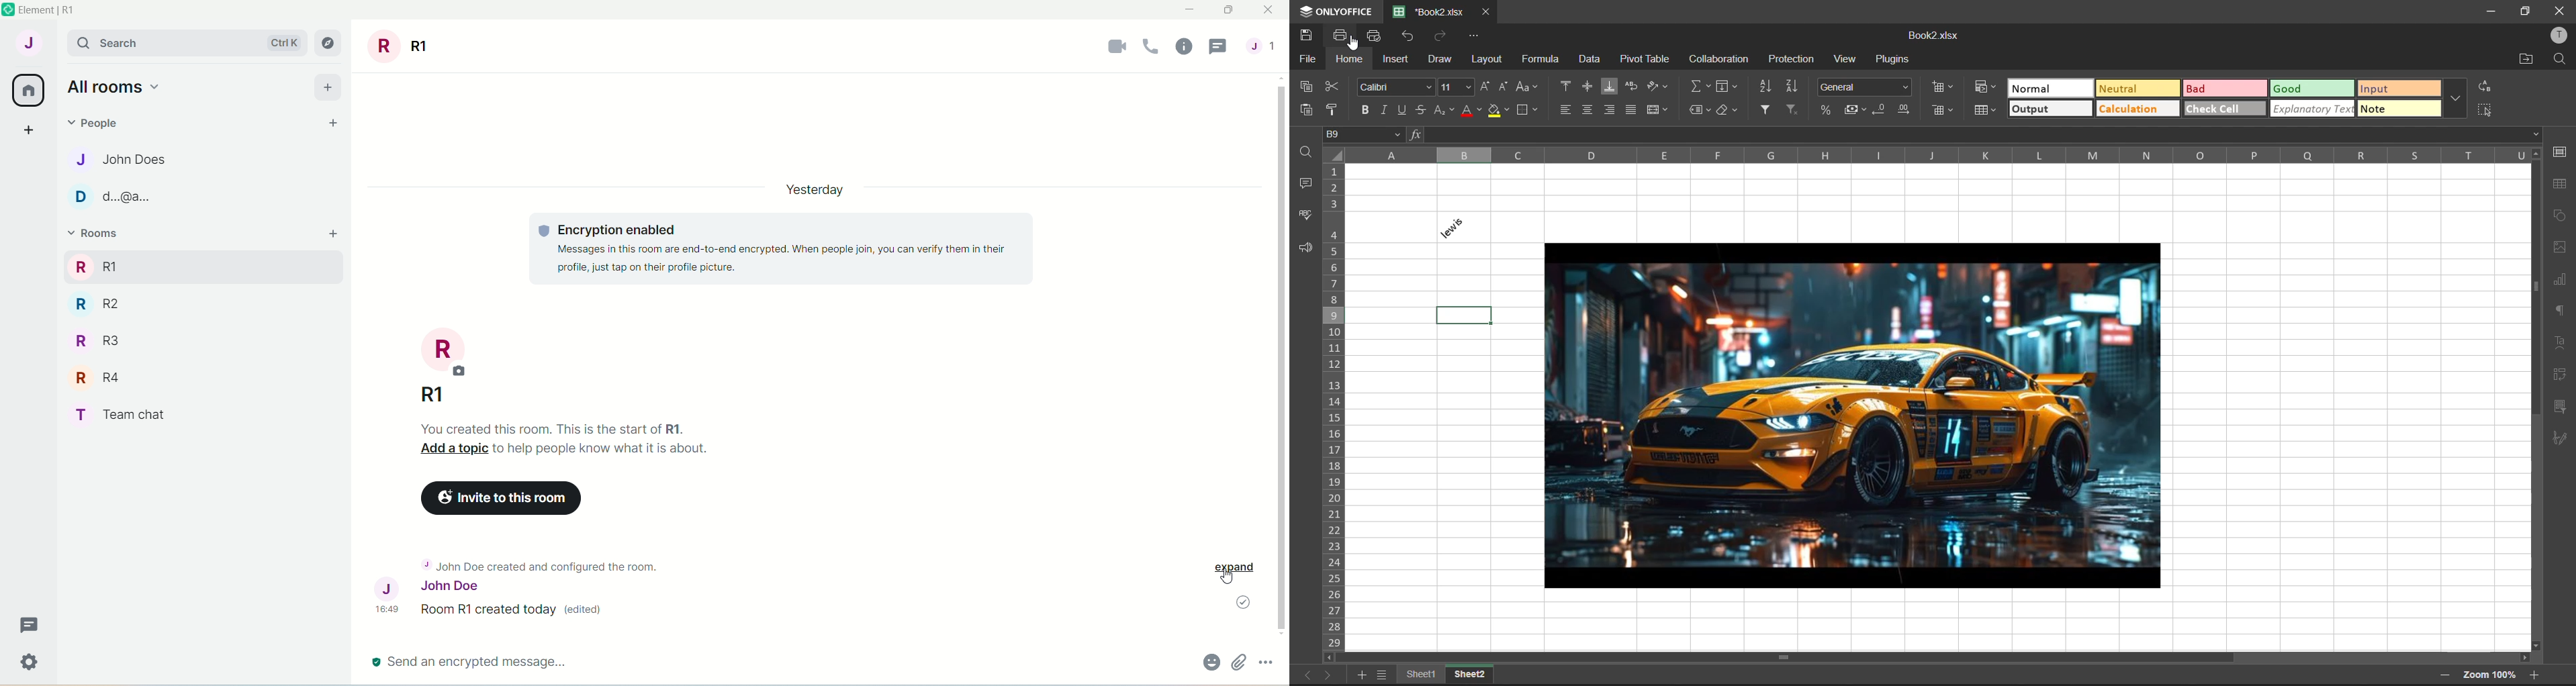 Image resolution: width=2576 pixels, height=700 pixels. Describe the element at coordinates (2533, 677) in the screenshot. I see `zoom in` at that location.